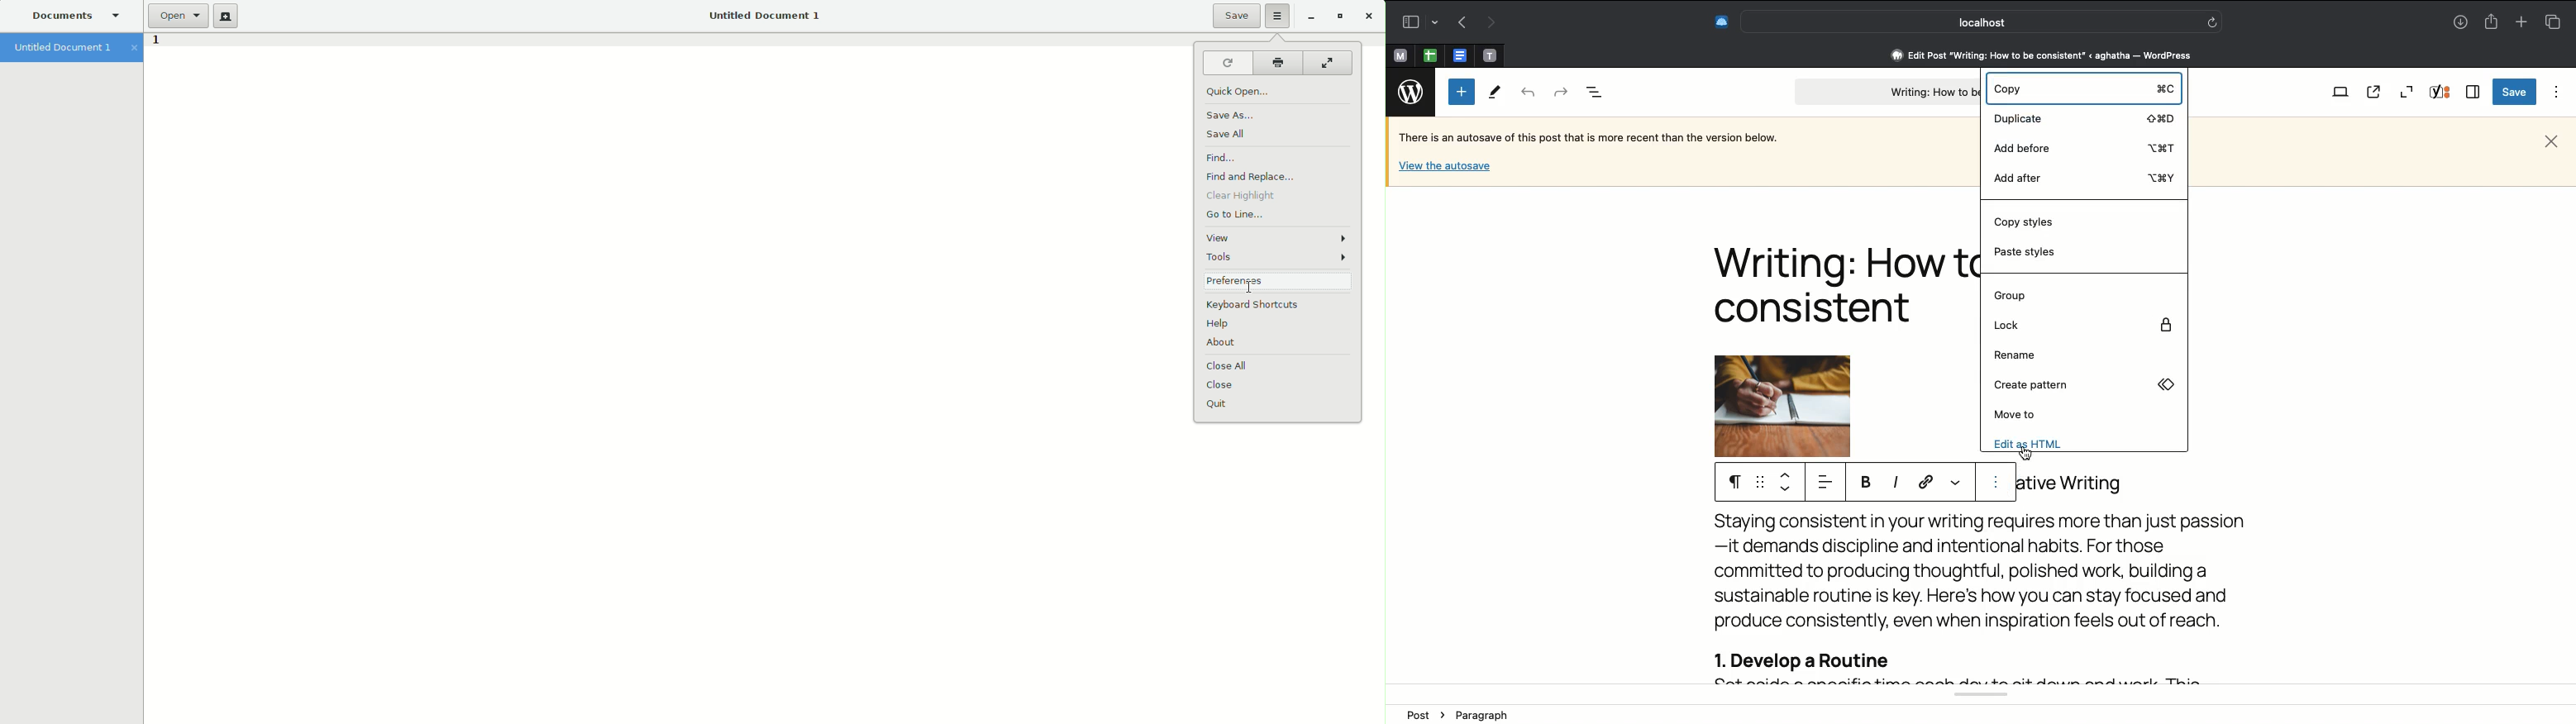 The width and height of the screenshot is (2576, 728). What do you see at coordinates (1787, 483) in the screenshot?
I see `Move up down` at bounding box center [1787, 483].